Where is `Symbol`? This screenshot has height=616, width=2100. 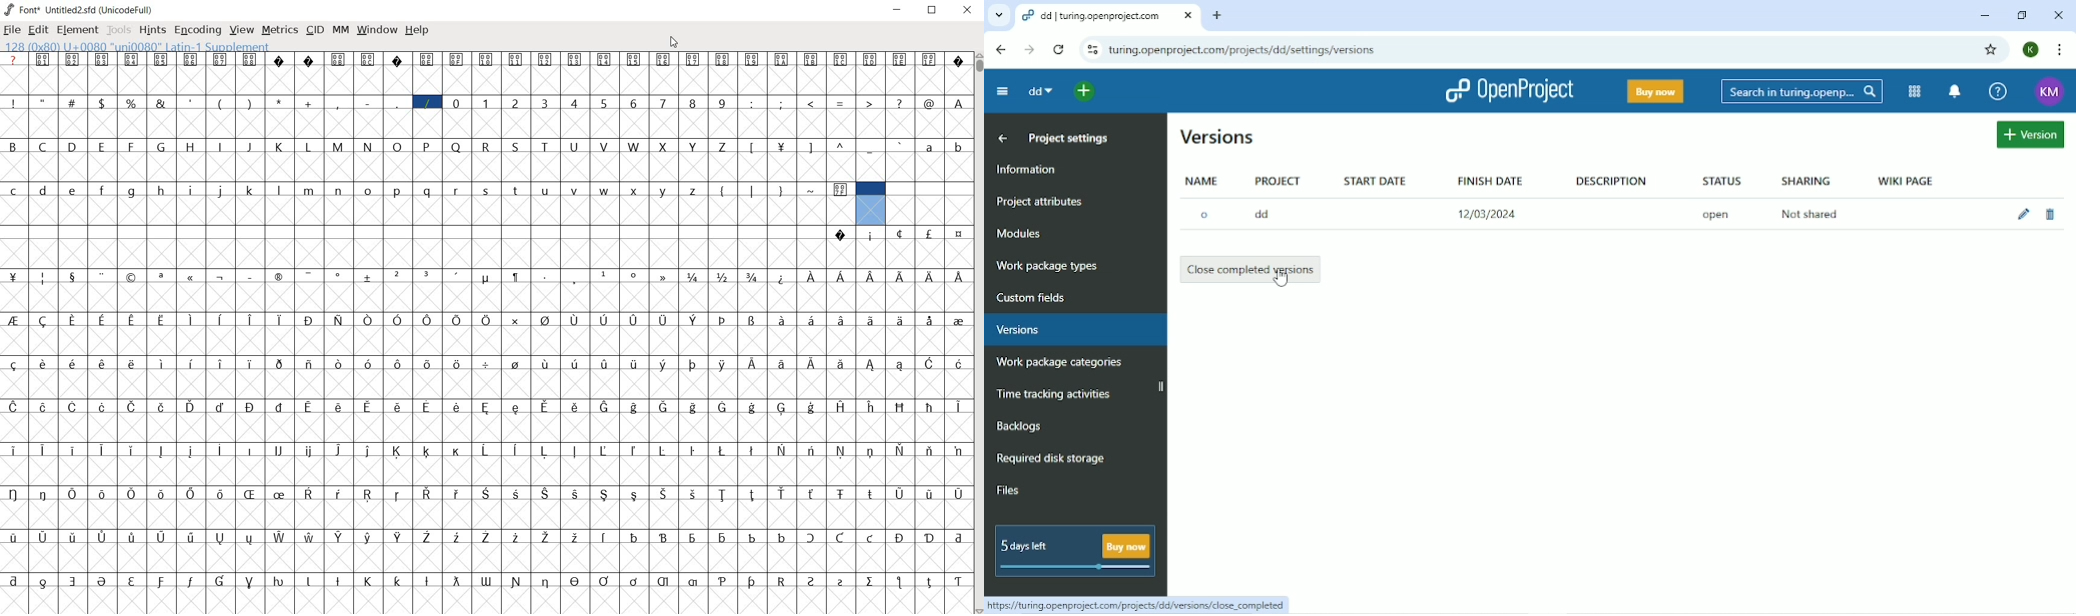
Symbol is located at coordinates (782, 60).